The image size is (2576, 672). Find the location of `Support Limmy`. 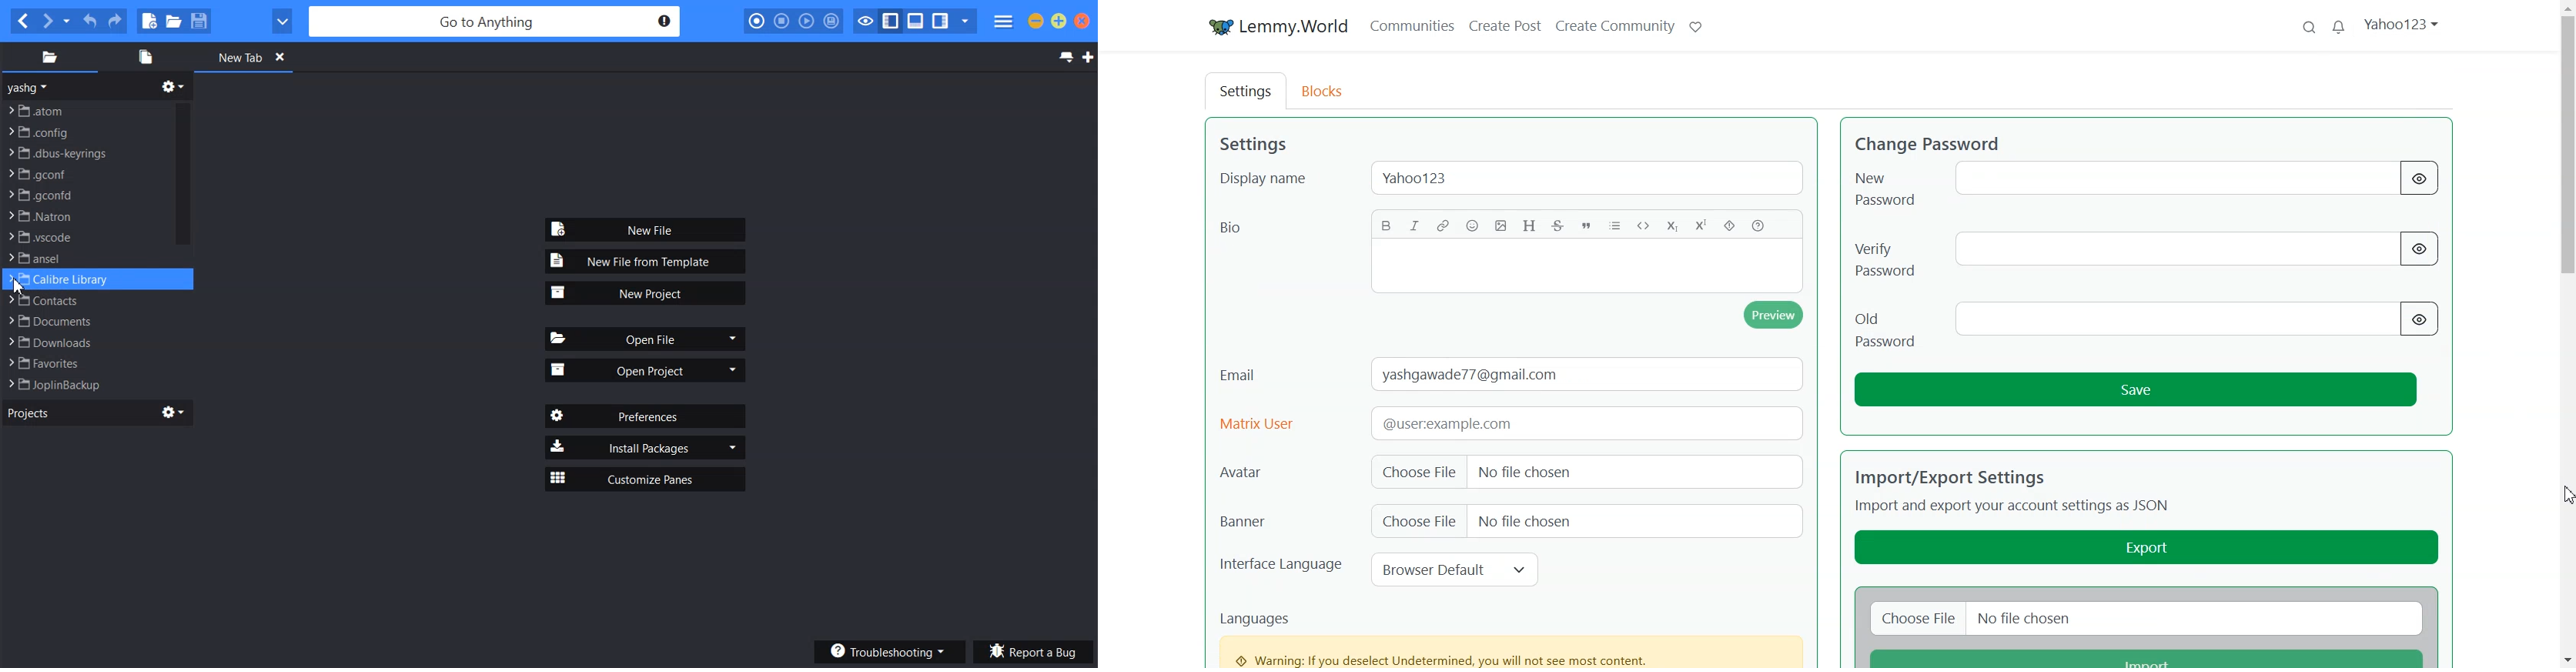

Support Limmy is located at coordinates (1694, 25).